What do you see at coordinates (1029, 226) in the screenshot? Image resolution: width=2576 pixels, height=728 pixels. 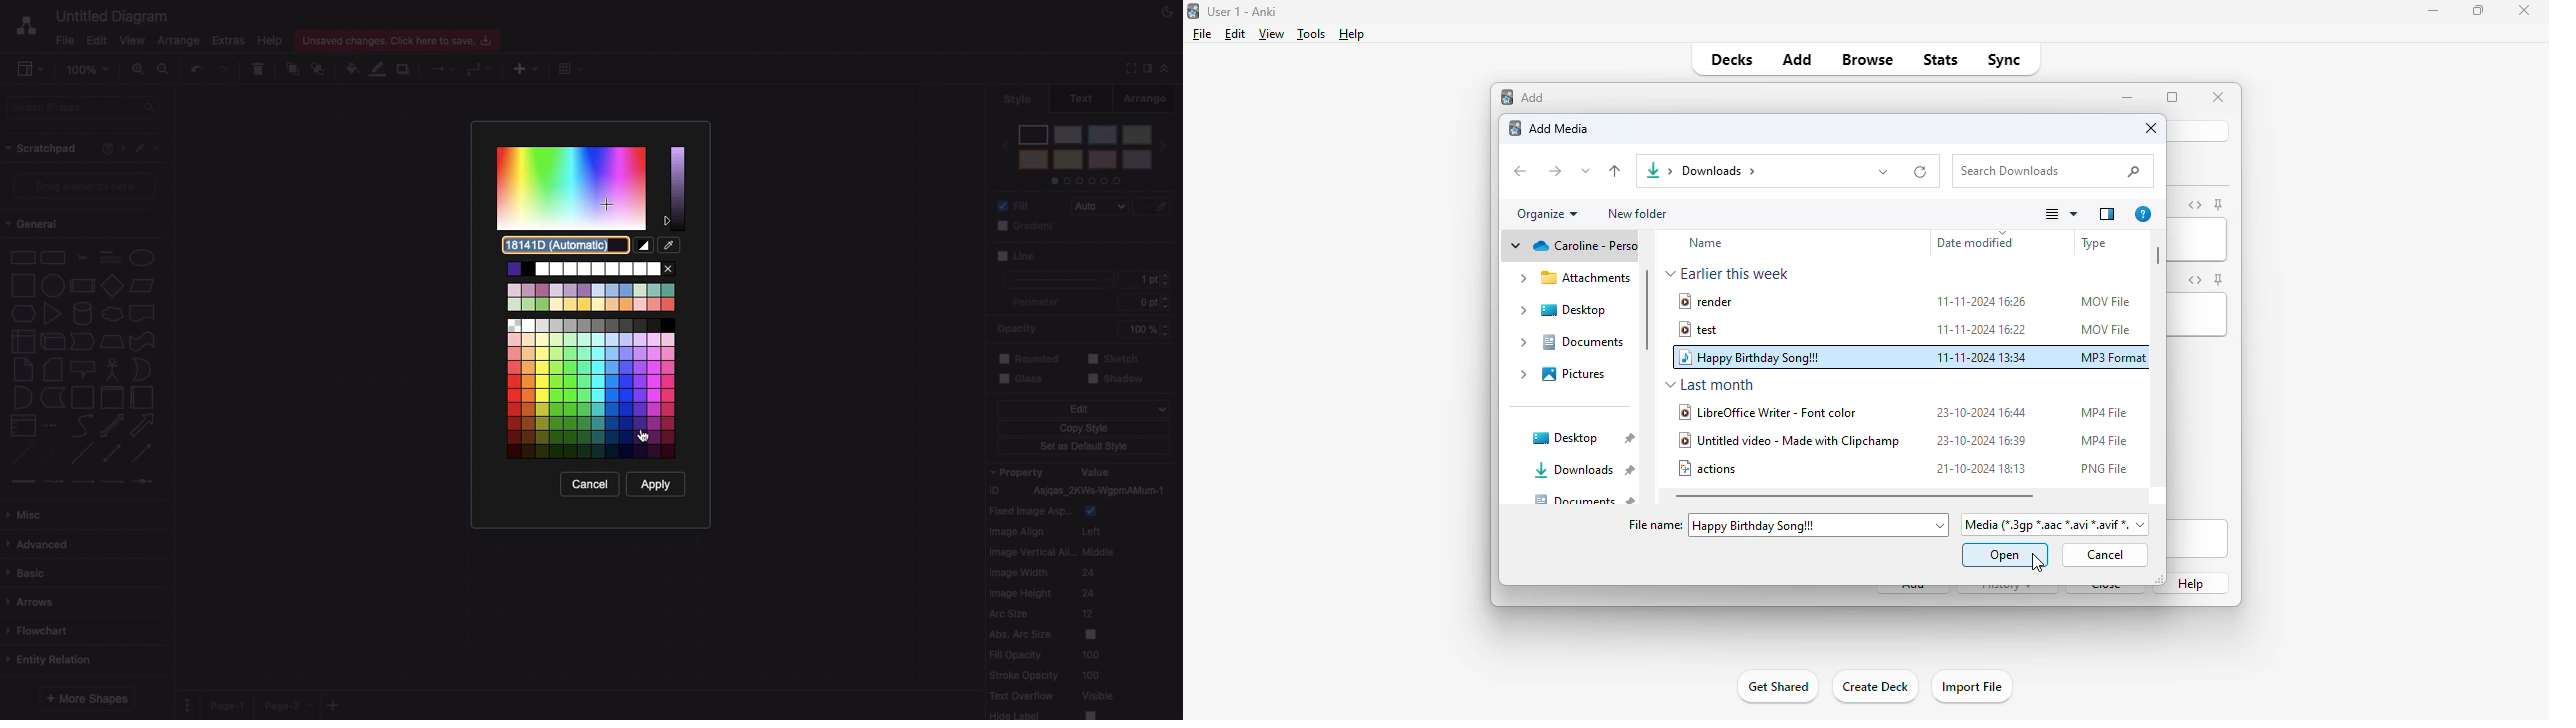 I see `Gradient` at bounding box center [1029, 226].